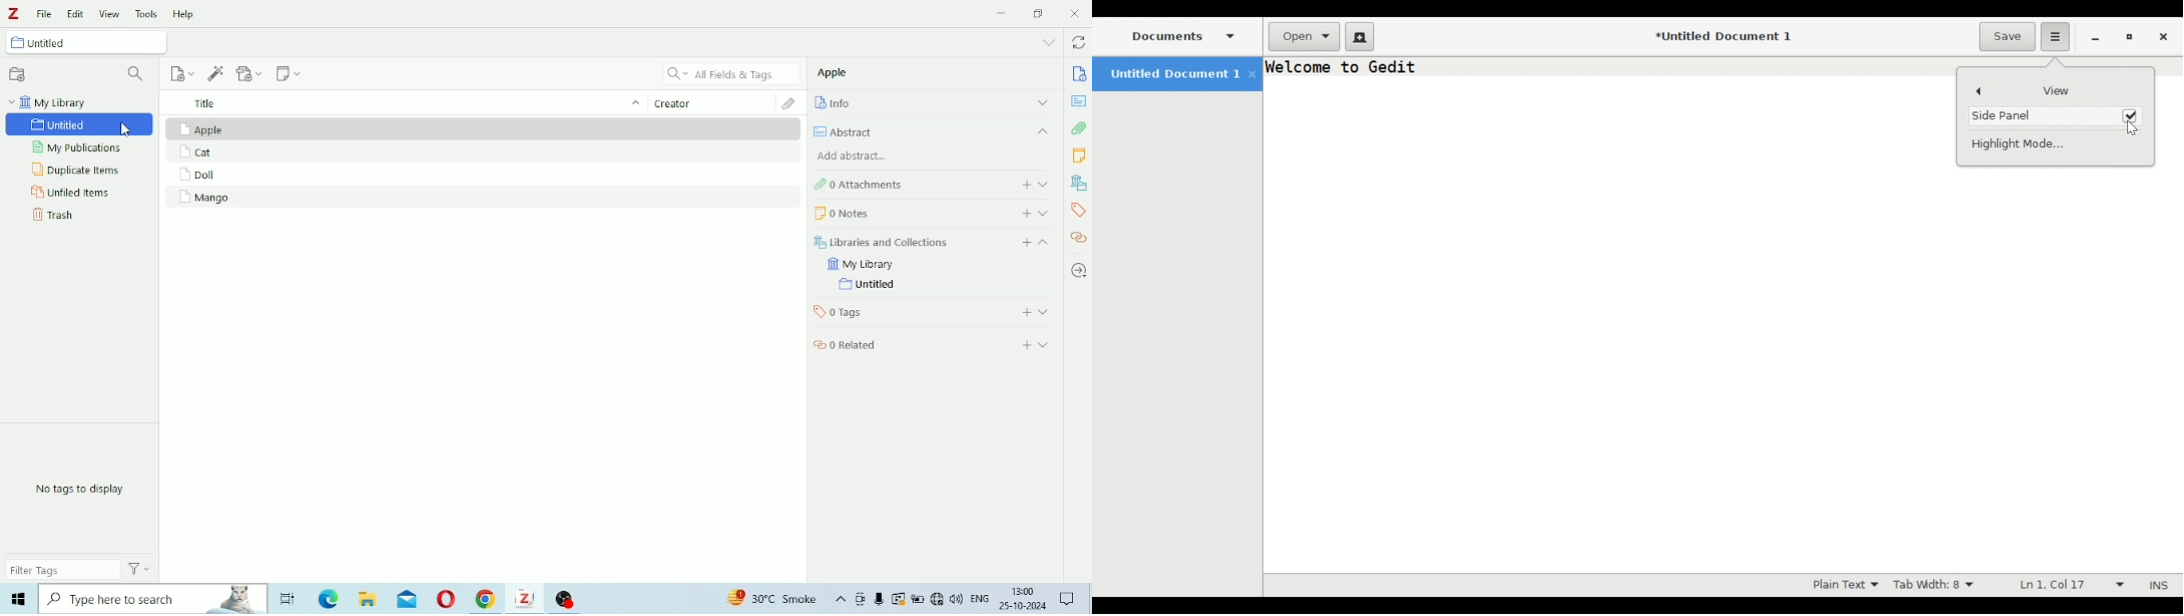 The height and width of the screenshot is (616, 2184). Describe the element at coordinates (715, 101) in the screenshot. I see `Creator` at that location.